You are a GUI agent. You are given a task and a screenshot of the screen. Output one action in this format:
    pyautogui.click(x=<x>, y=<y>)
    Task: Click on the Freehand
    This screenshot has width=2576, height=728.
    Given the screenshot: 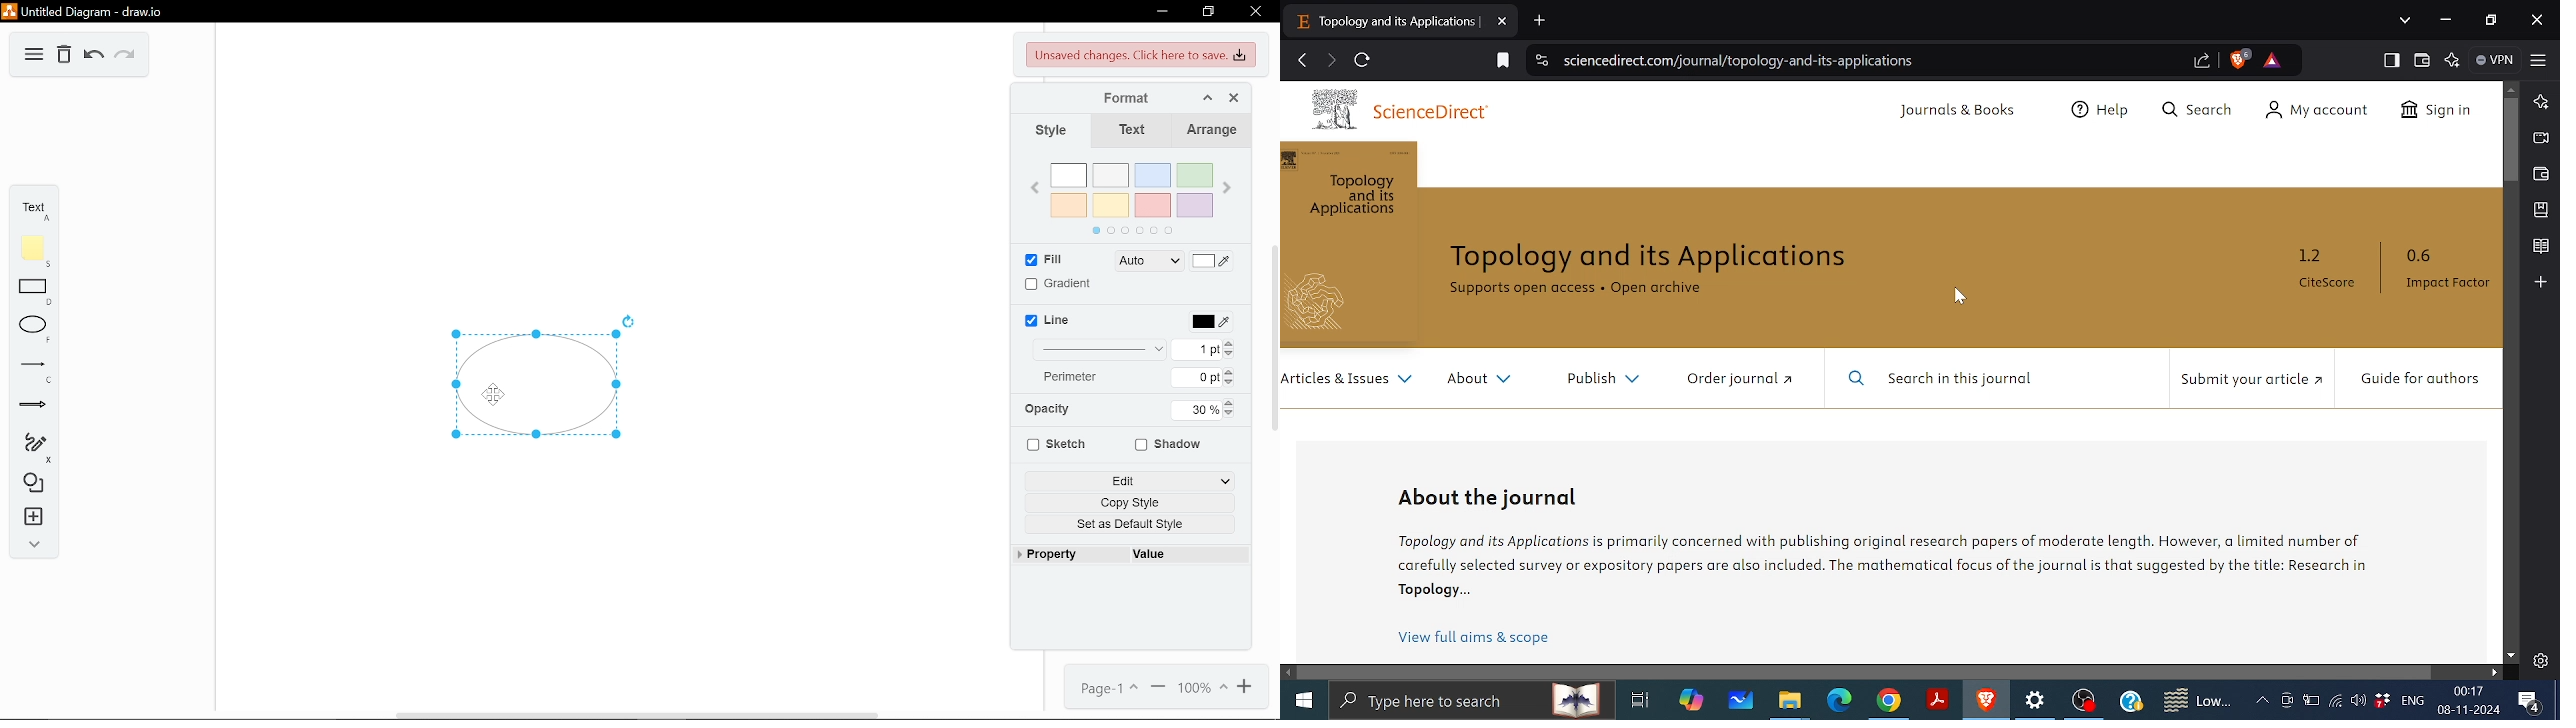 What is the action you would take?
    pyautogui.click(x=33, y=445)
    